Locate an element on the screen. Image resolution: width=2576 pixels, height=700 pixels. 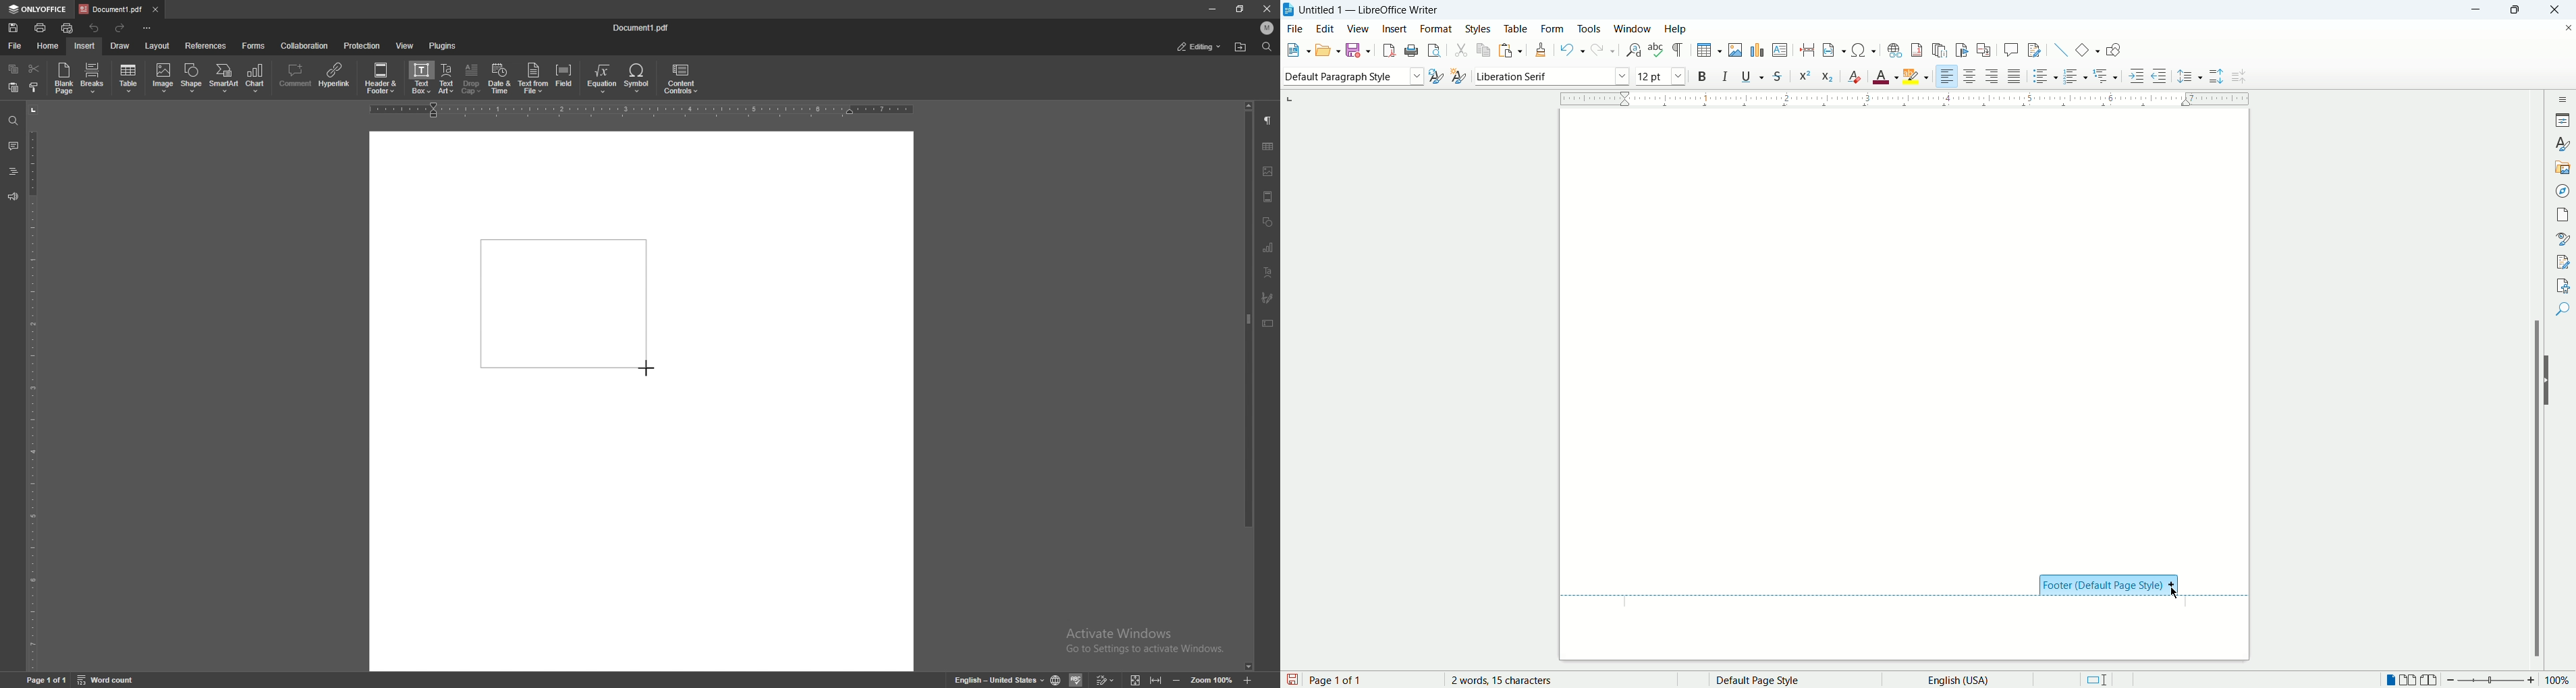
subscript is located at coordinates (1828, 78).